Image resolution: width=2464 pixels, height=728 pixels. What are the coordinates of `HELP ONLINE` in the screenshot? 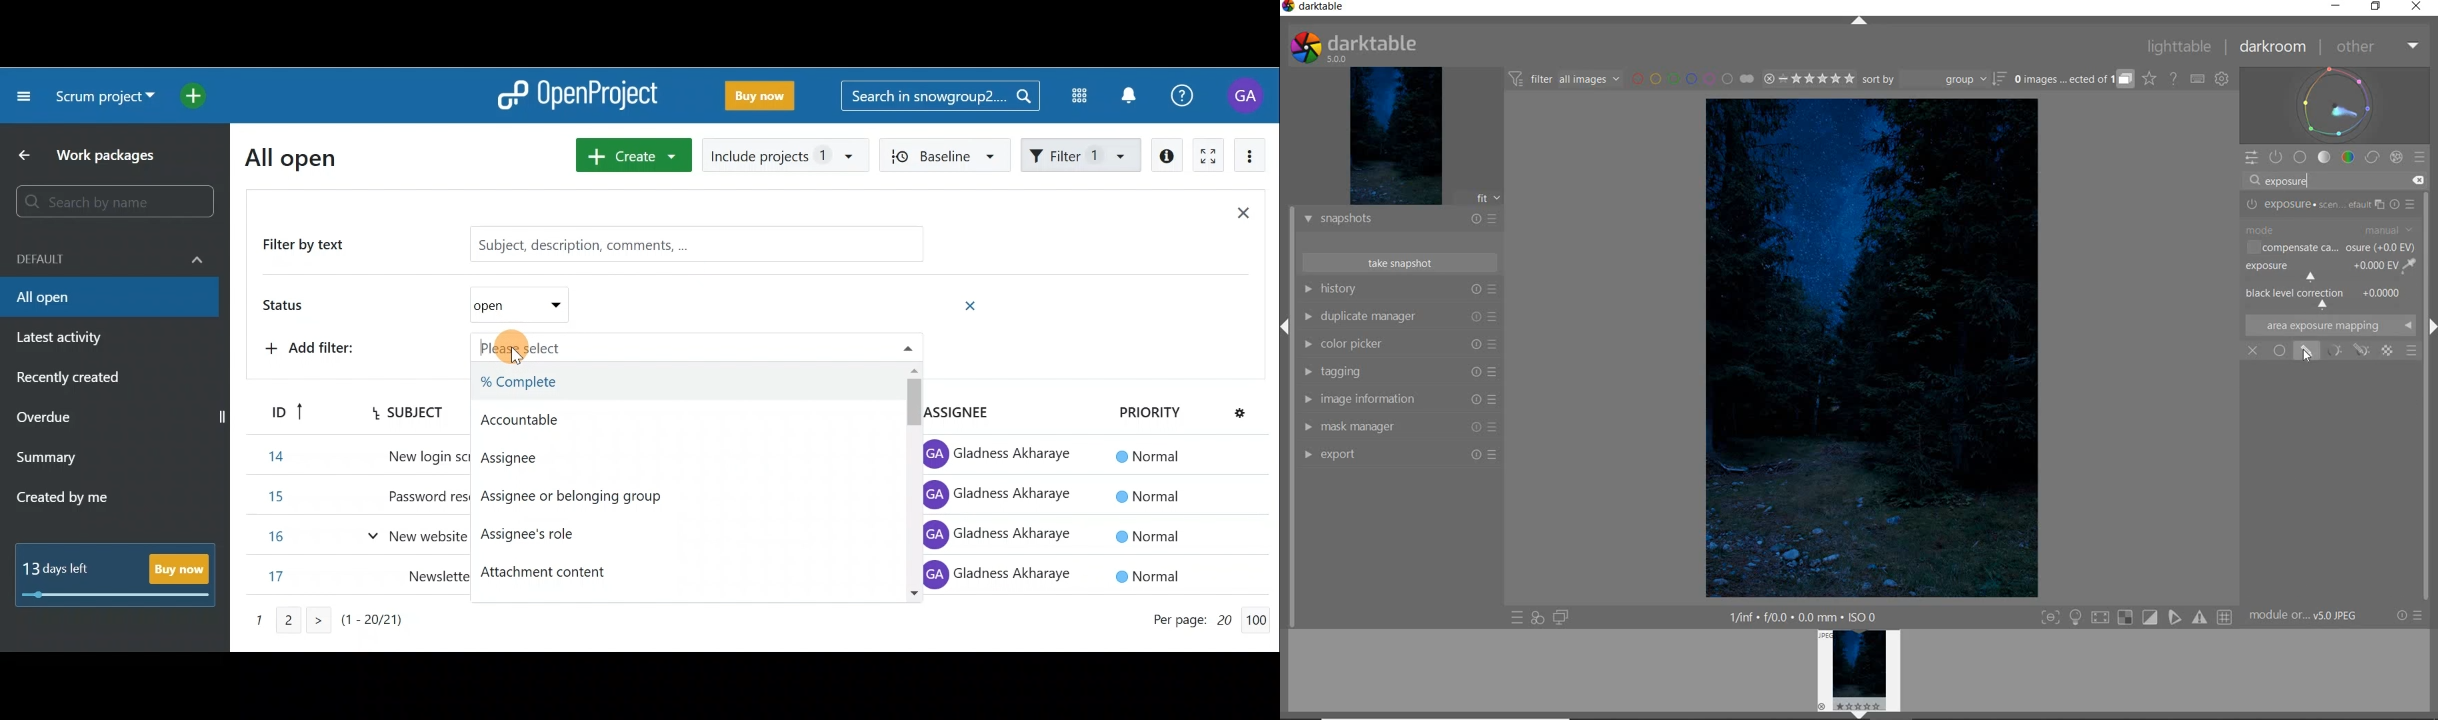 It's located at (2174, 79).